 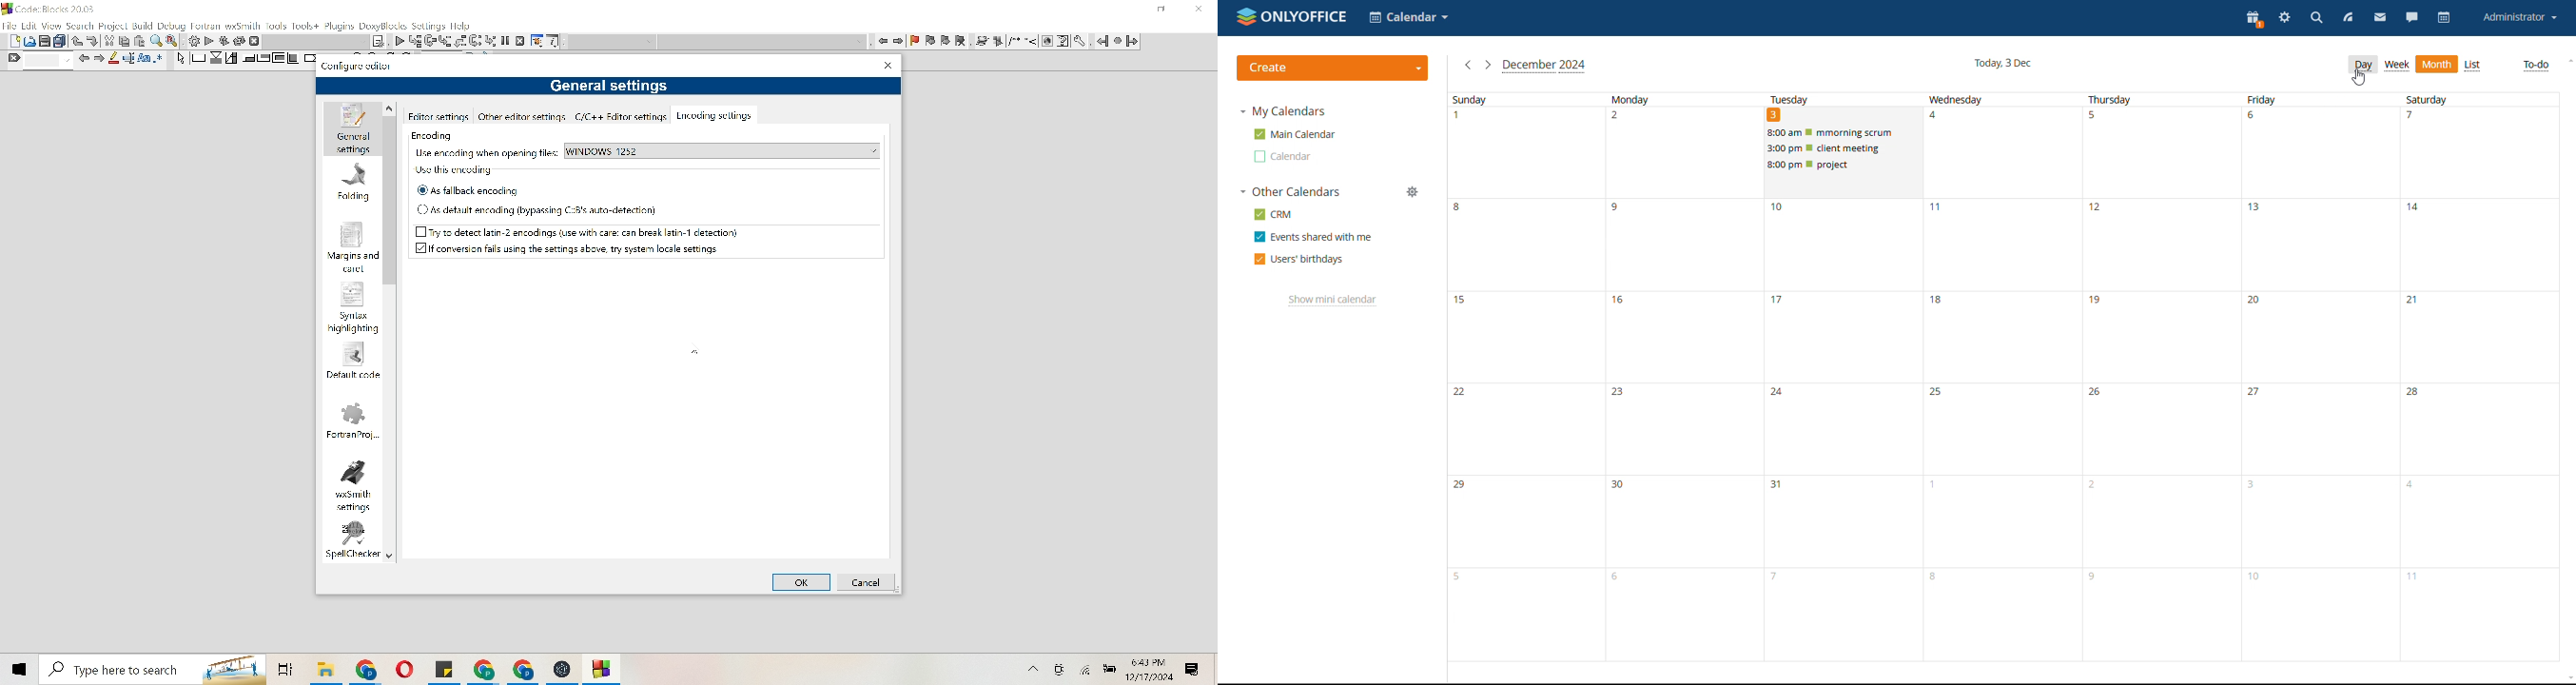 What do you see at coordinates (53, 40) in the screenshot?
I see `Print and duplicate` at bounding box center [53, 40].